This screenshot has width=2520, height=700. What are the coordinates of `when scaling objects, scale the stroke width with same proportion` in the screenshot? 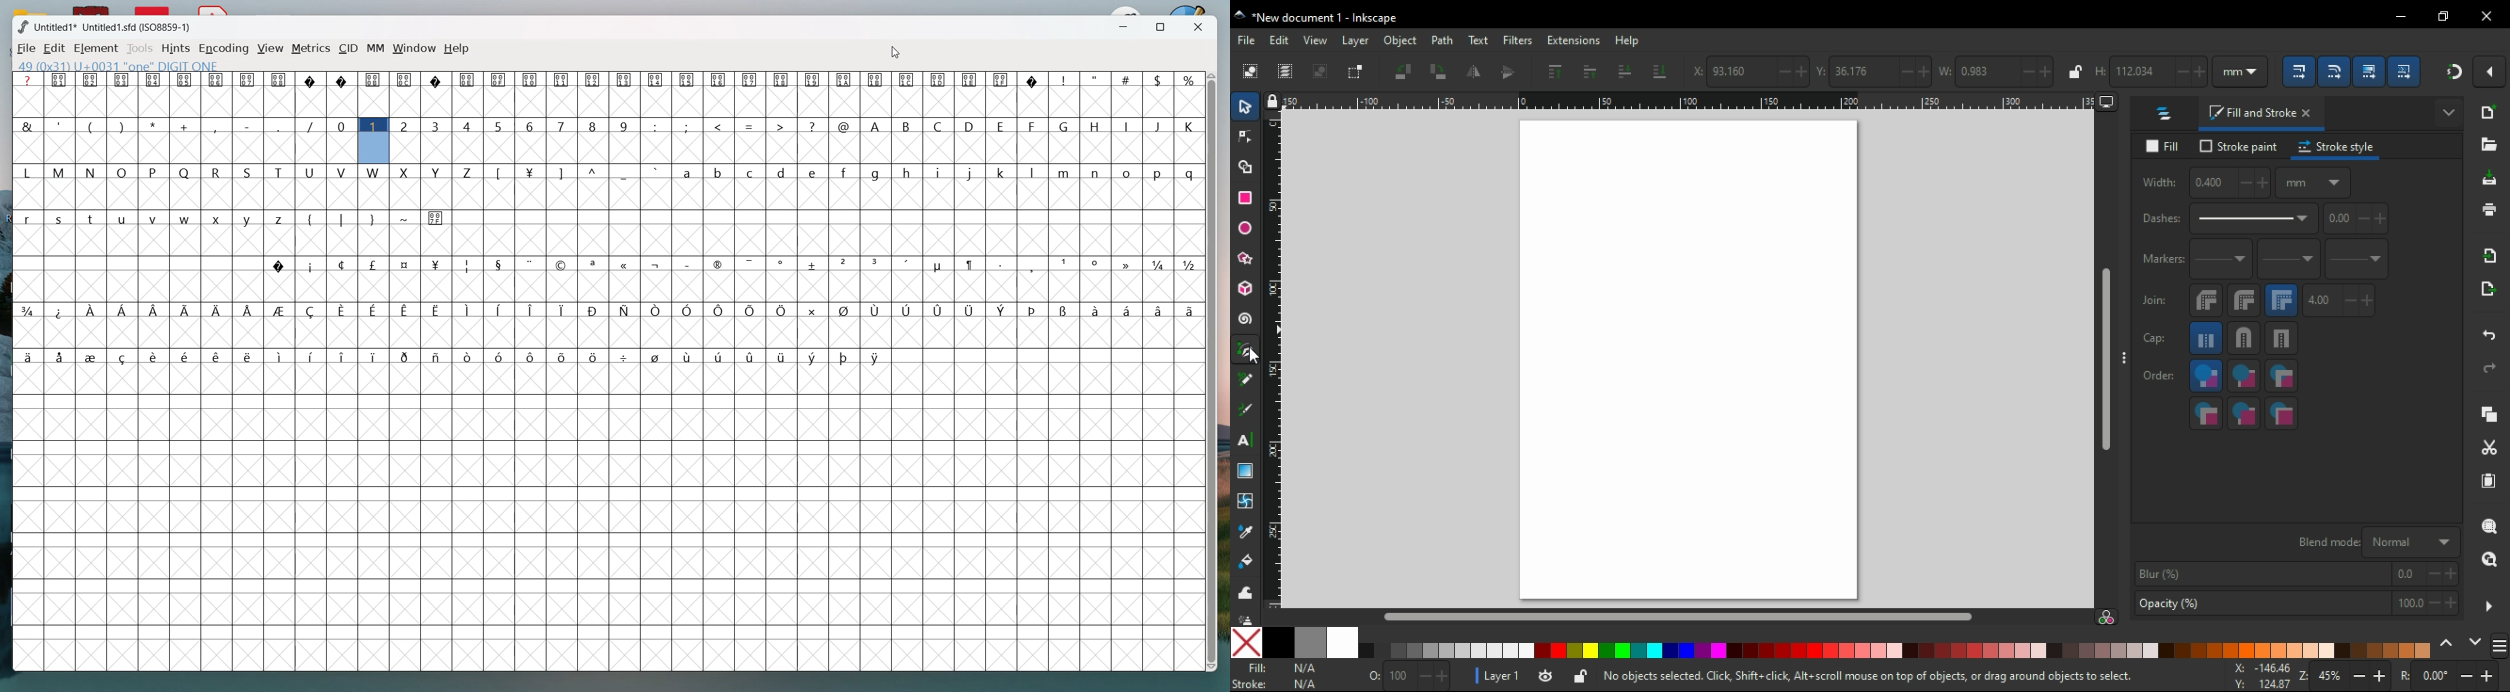 It's located at (2300, 71).